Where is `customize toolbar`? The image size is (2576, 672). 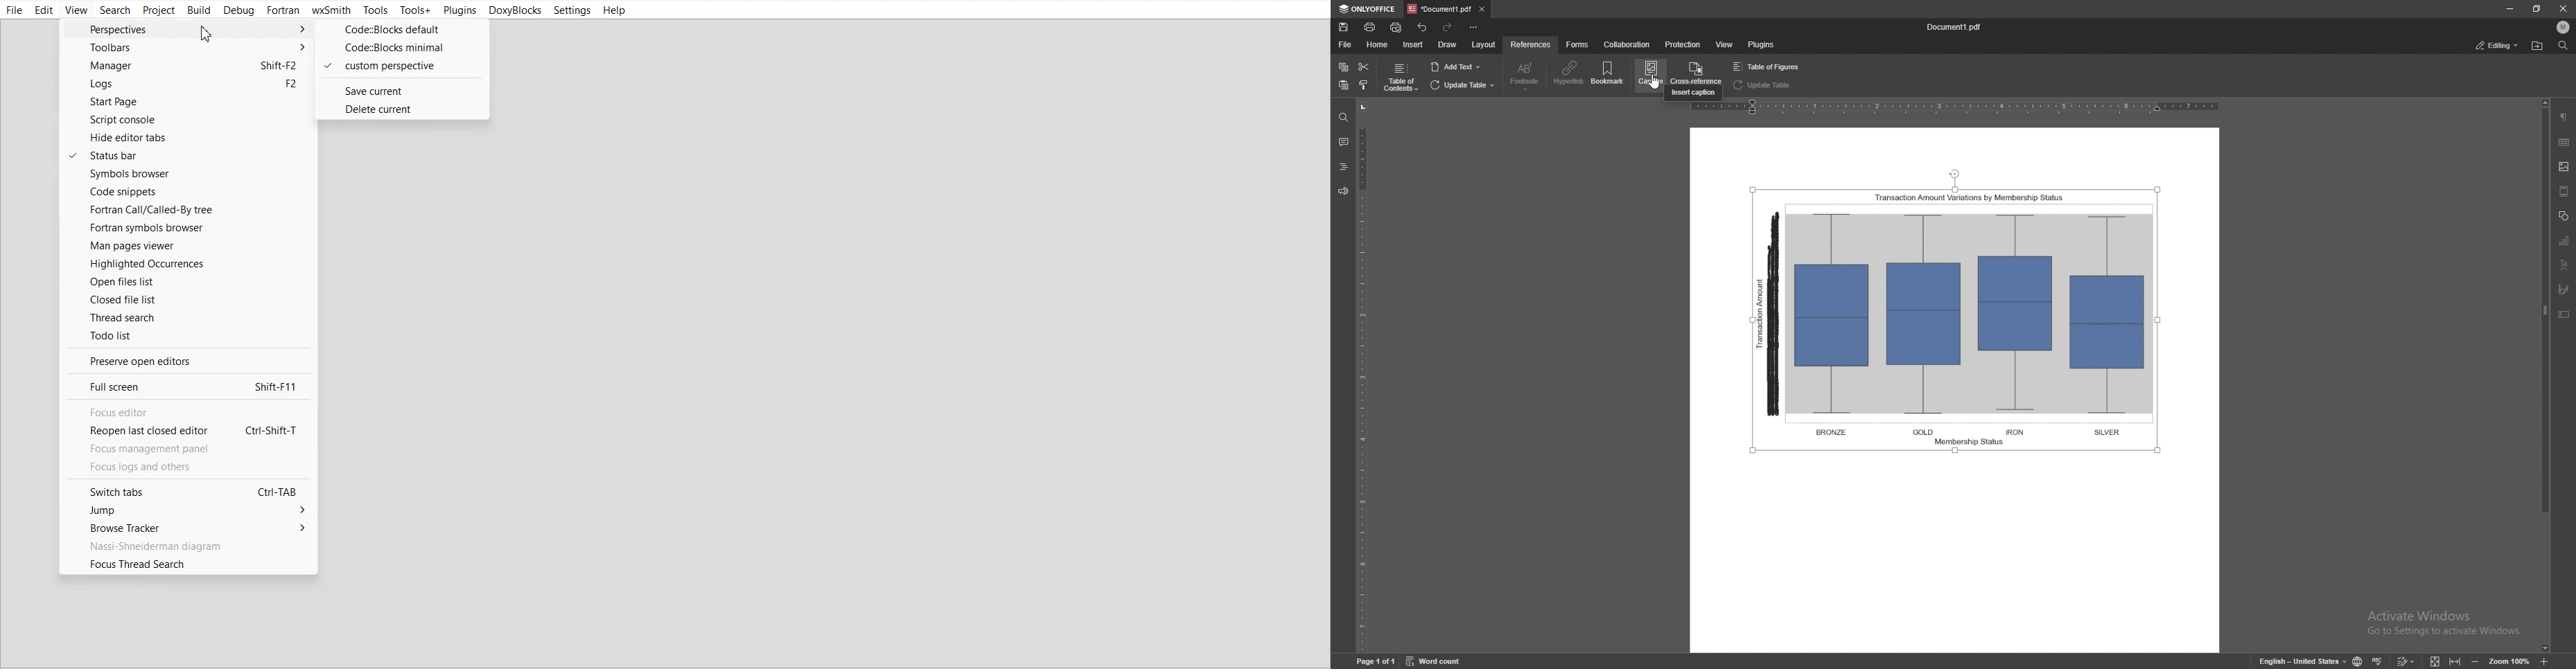
customize toolbar is located at coordinates (1473, 27).